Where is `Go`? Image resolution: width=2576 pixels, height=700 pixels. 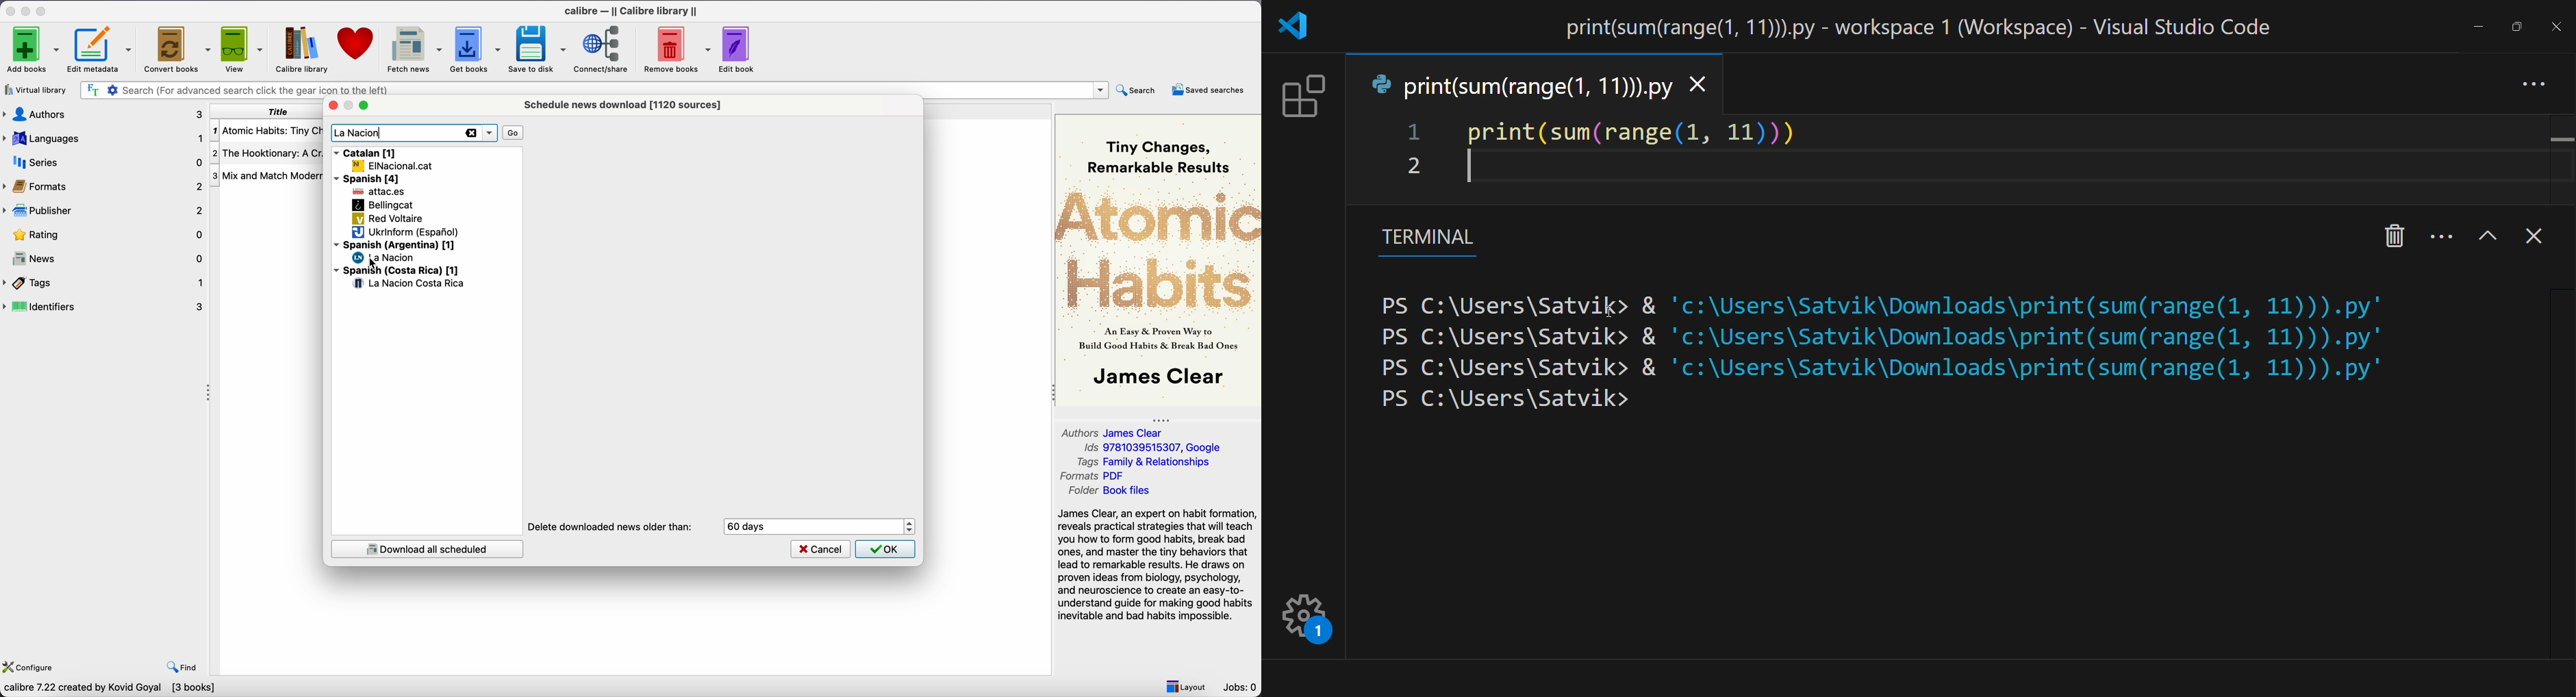
Go is located at coordinates (514, 133).